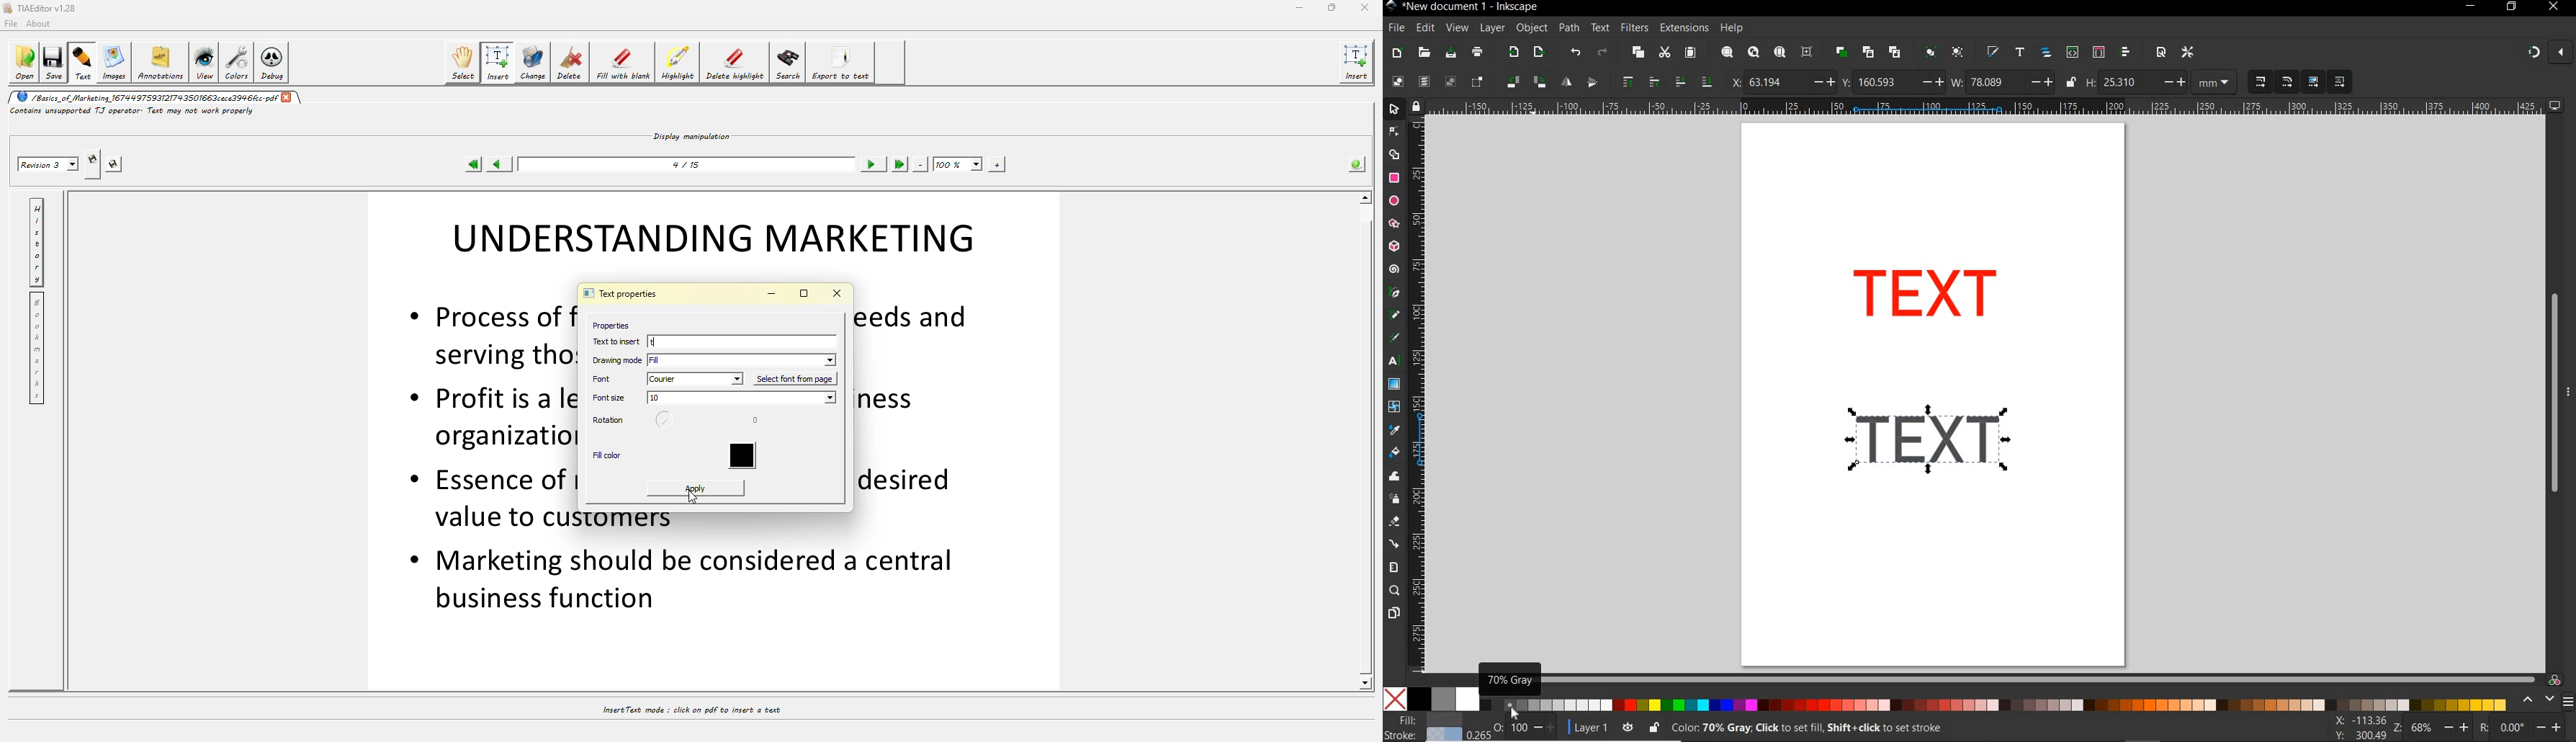  Describe the element at coordinates (1398, 52) in the screenshot. I see `new` at that location.